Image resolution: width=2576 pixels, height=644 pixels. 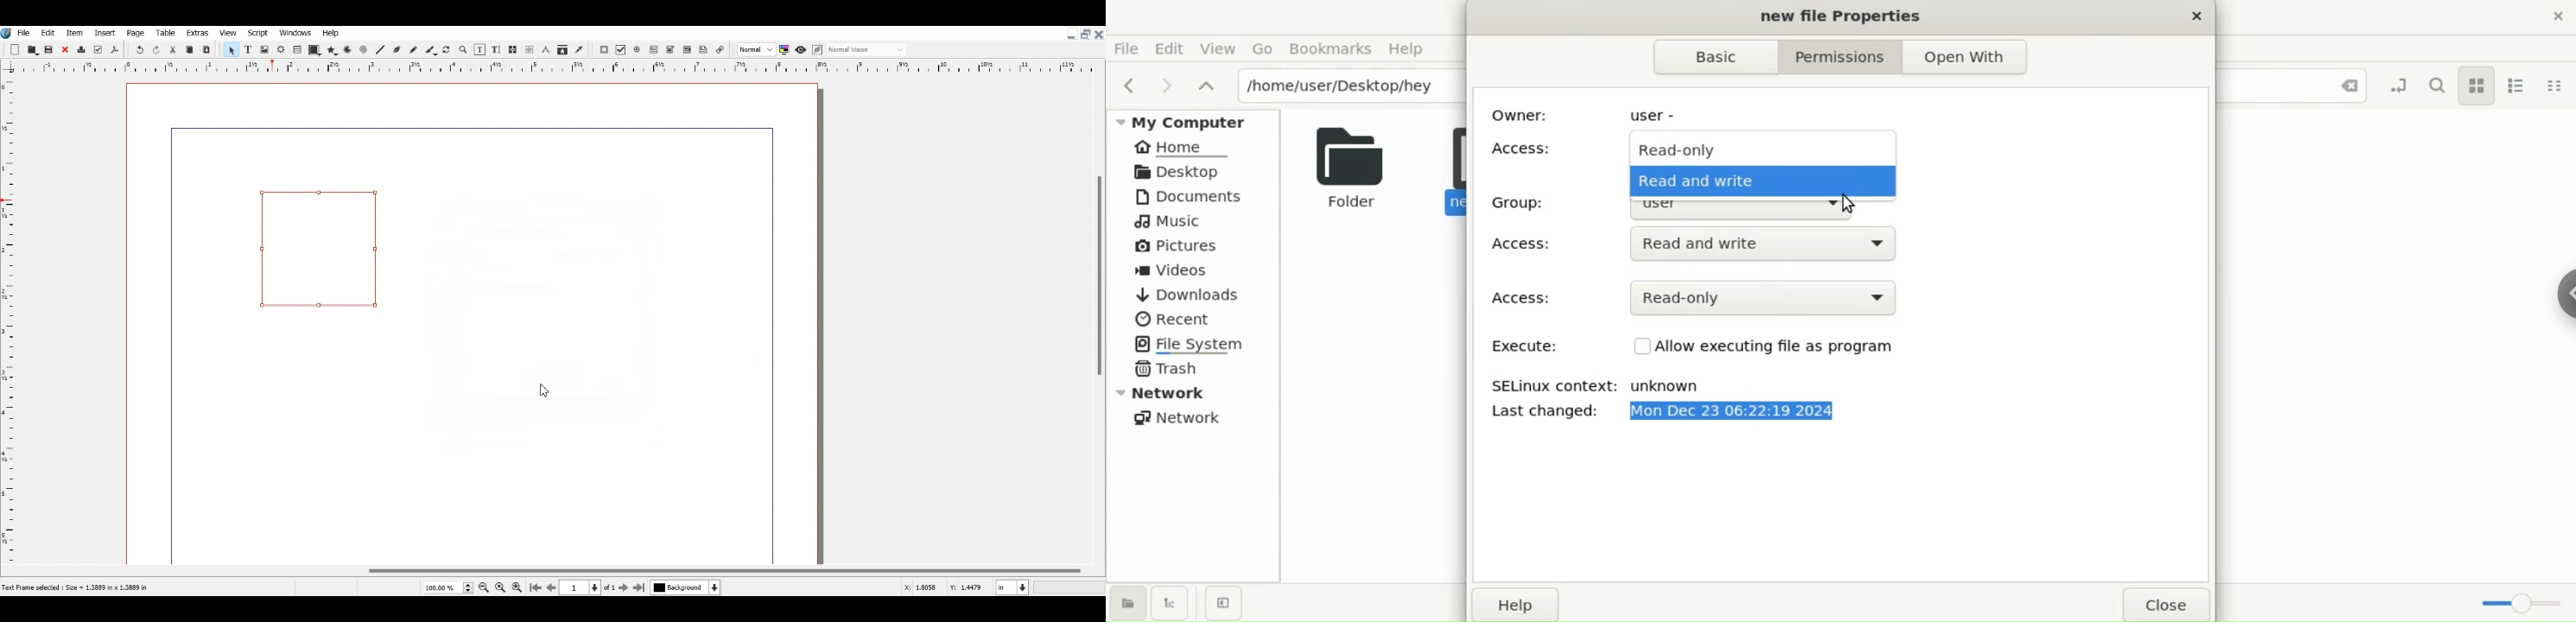 I want to click on My Computer, so click(x=1196, y=121).